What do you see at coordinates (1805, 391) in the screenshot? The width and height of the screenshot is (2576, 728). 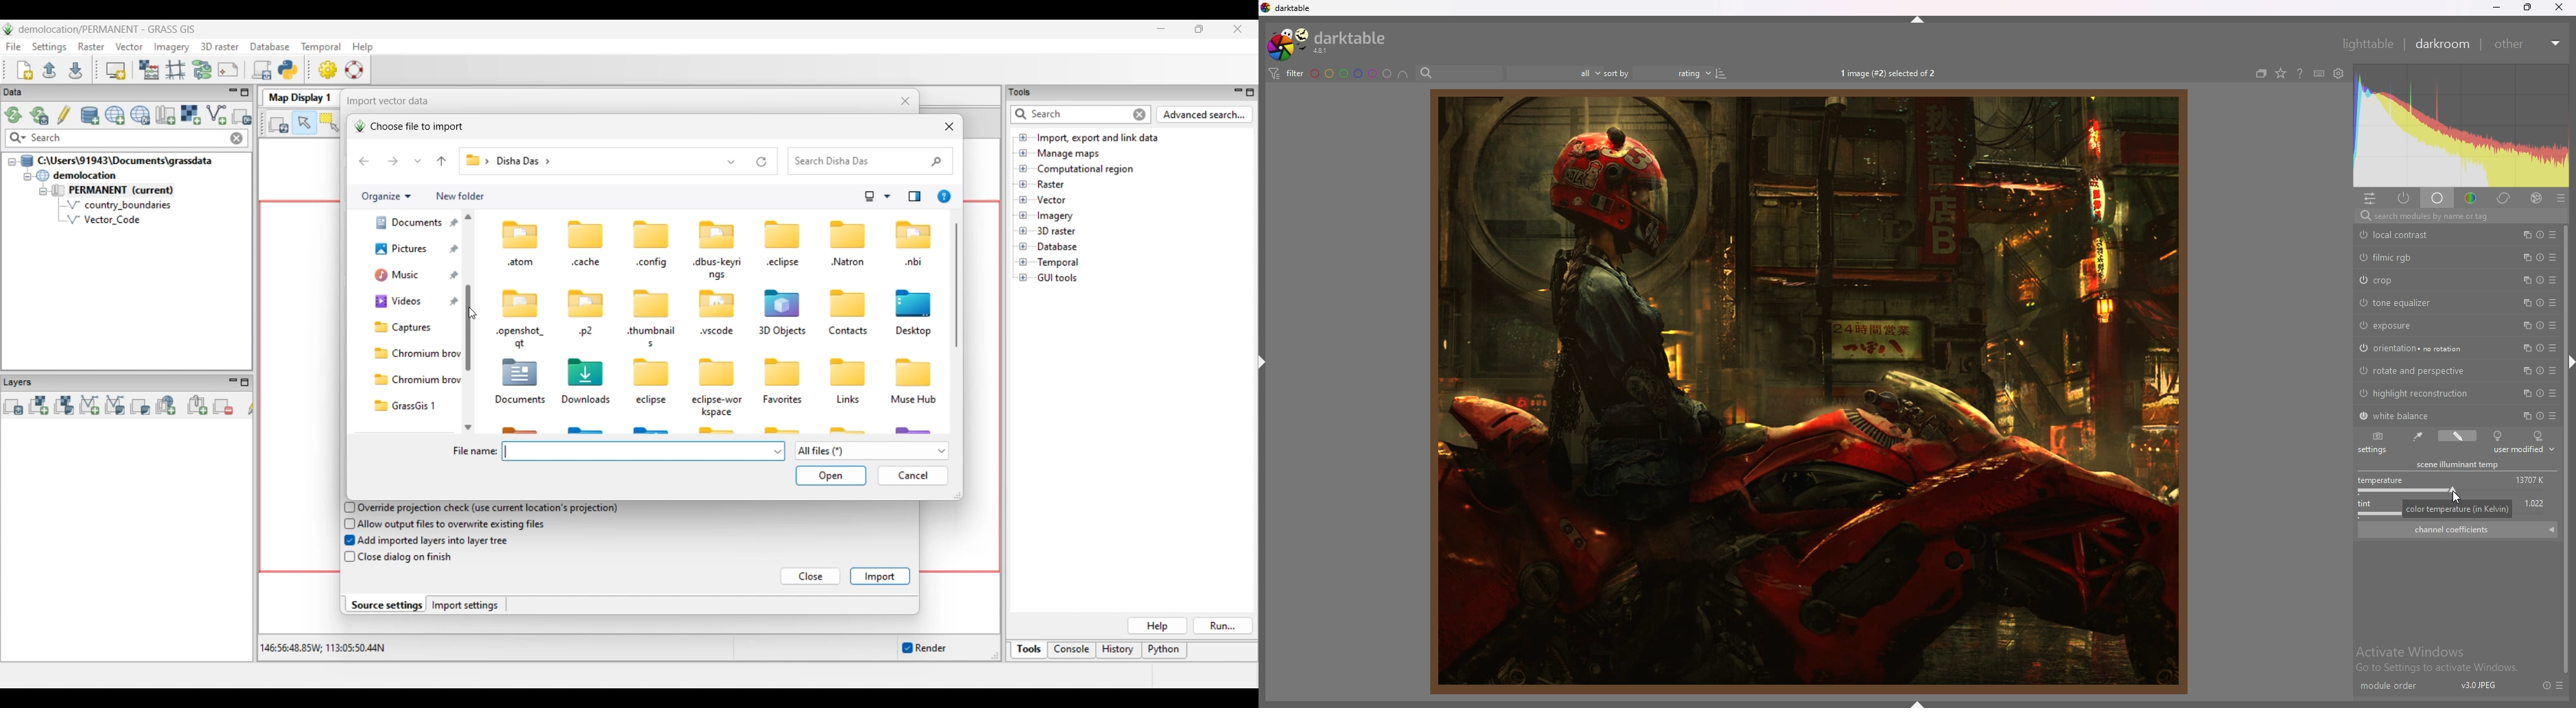 I see `image ` at bounding box center [1805, 391].